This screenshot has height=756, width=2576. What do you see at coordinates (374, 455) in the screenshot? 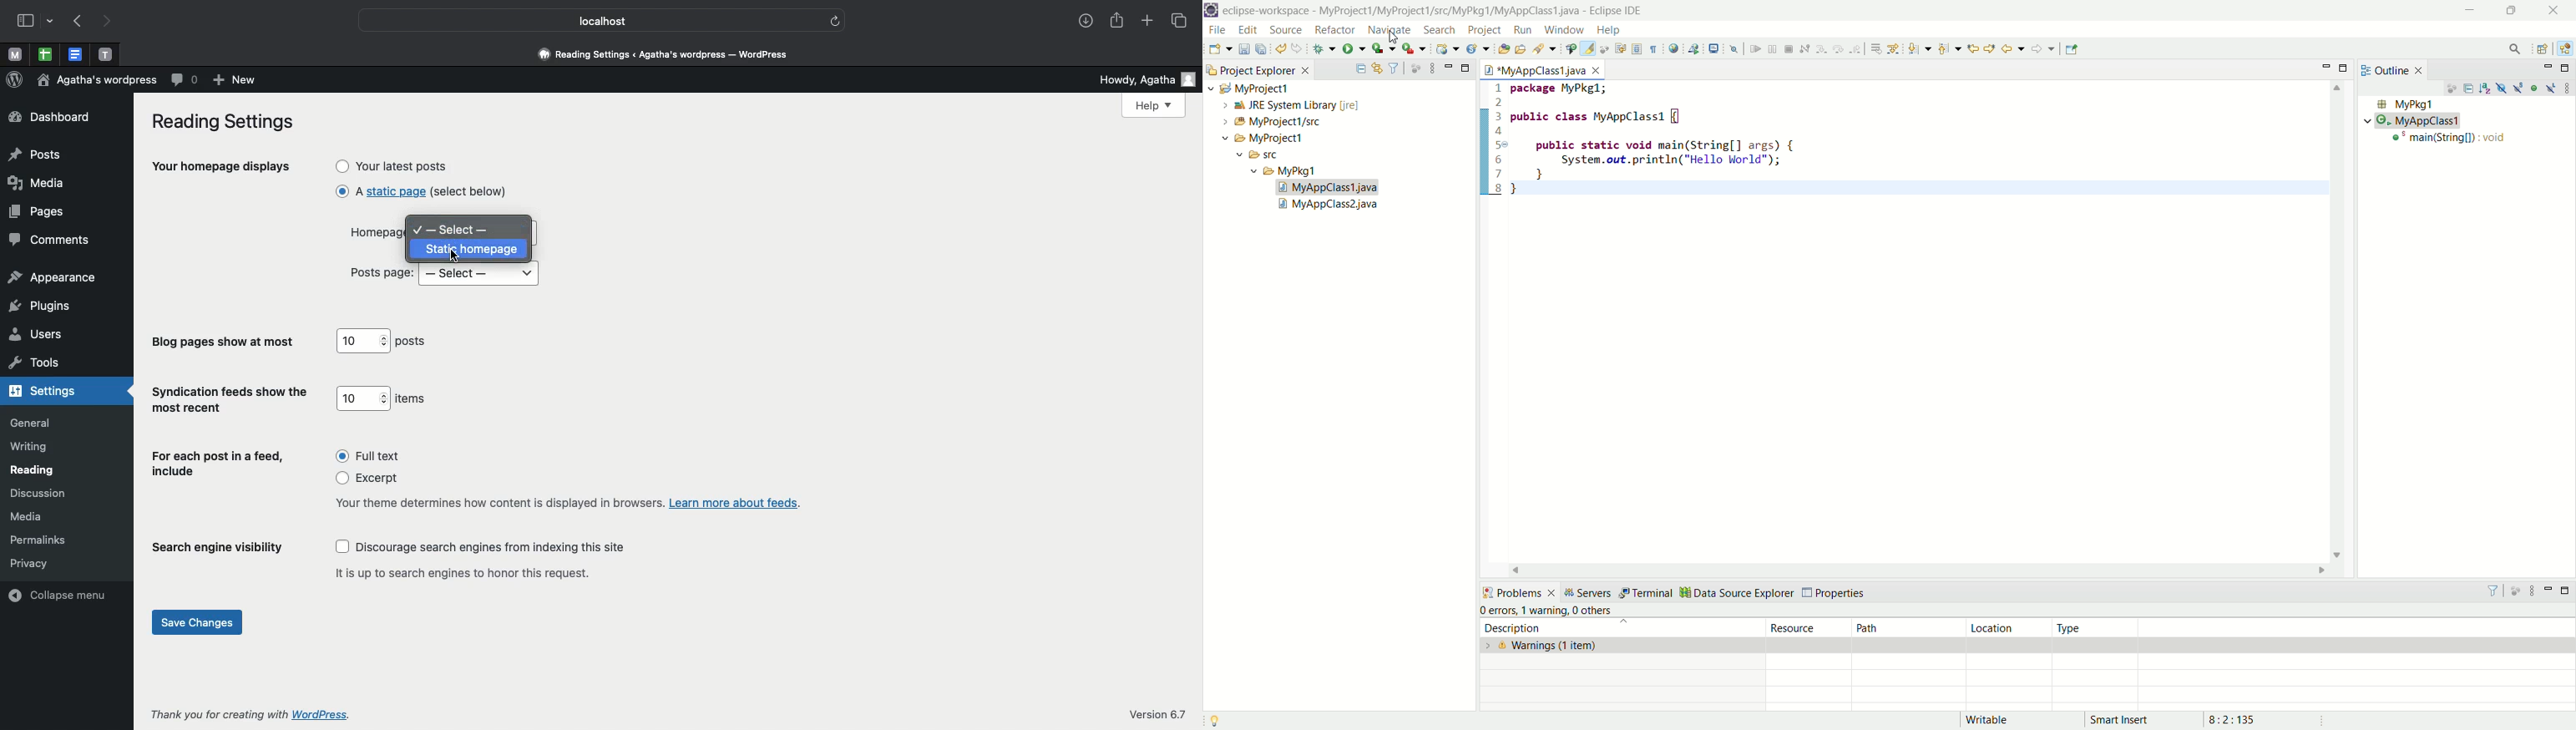
I see `Full text` at bounding box center [374, 455].